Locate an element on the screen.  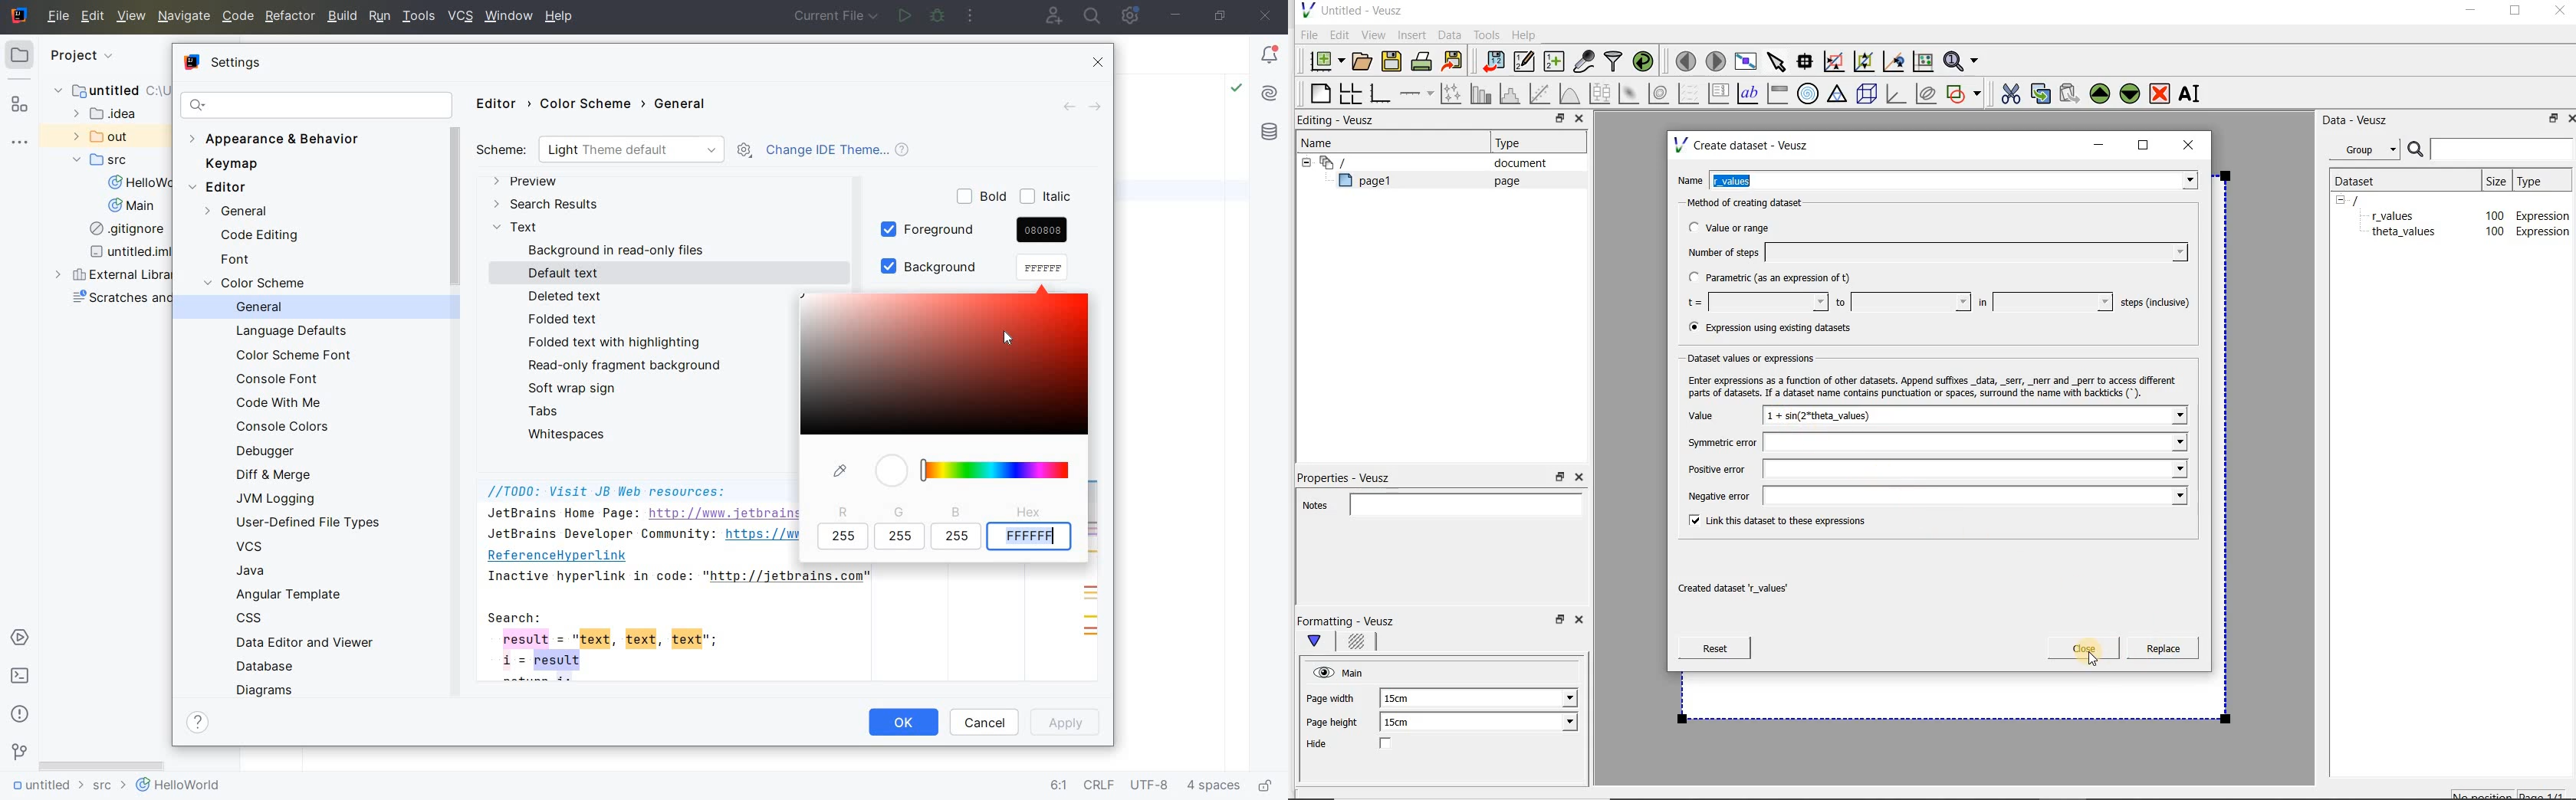
Close is located at coordinates (1578, 120).